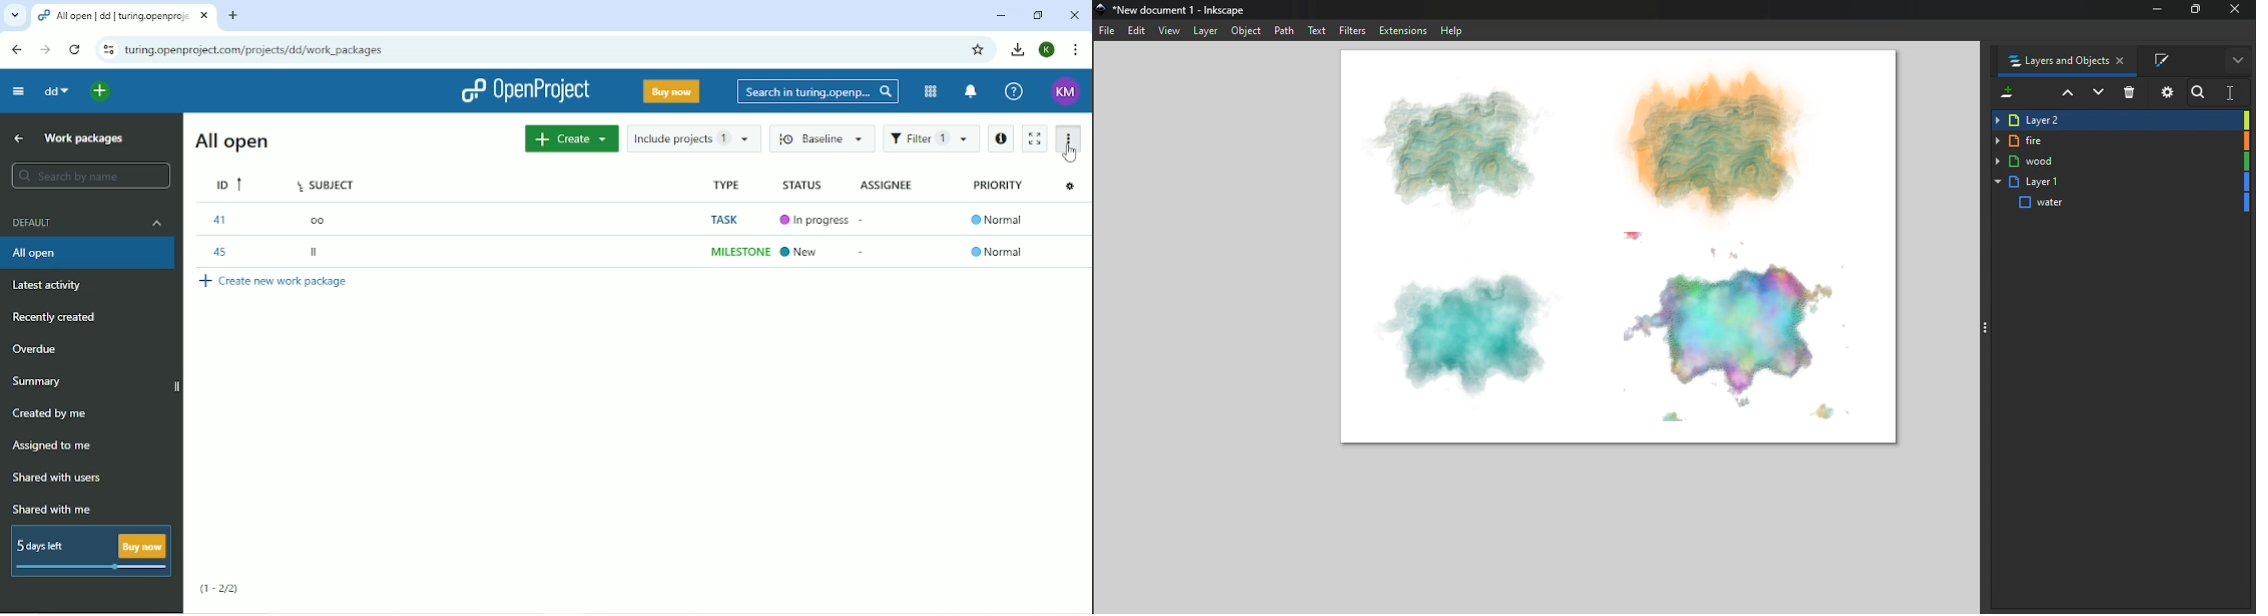 The width and height of the screenshot is (2268, 616). I want to click on Modules, so click(930, 91).